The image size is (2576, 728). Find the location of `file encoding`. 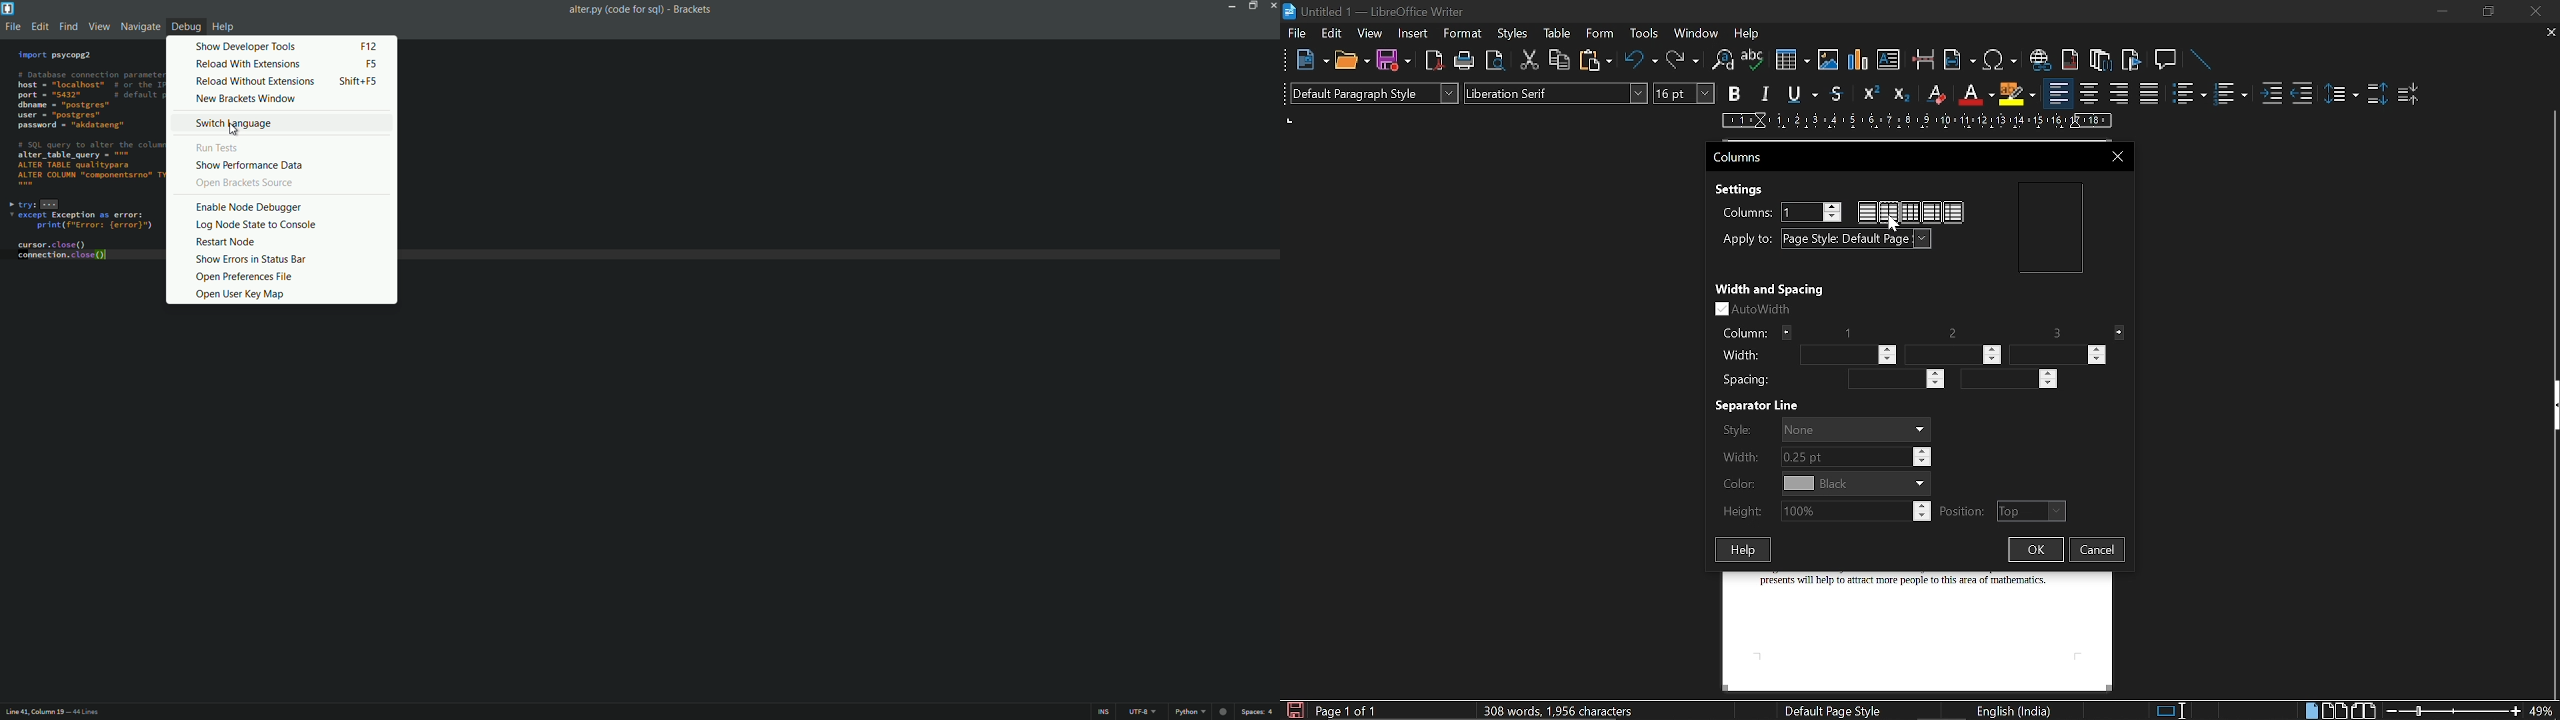

file encoding is located at coordinates (1141, 712).